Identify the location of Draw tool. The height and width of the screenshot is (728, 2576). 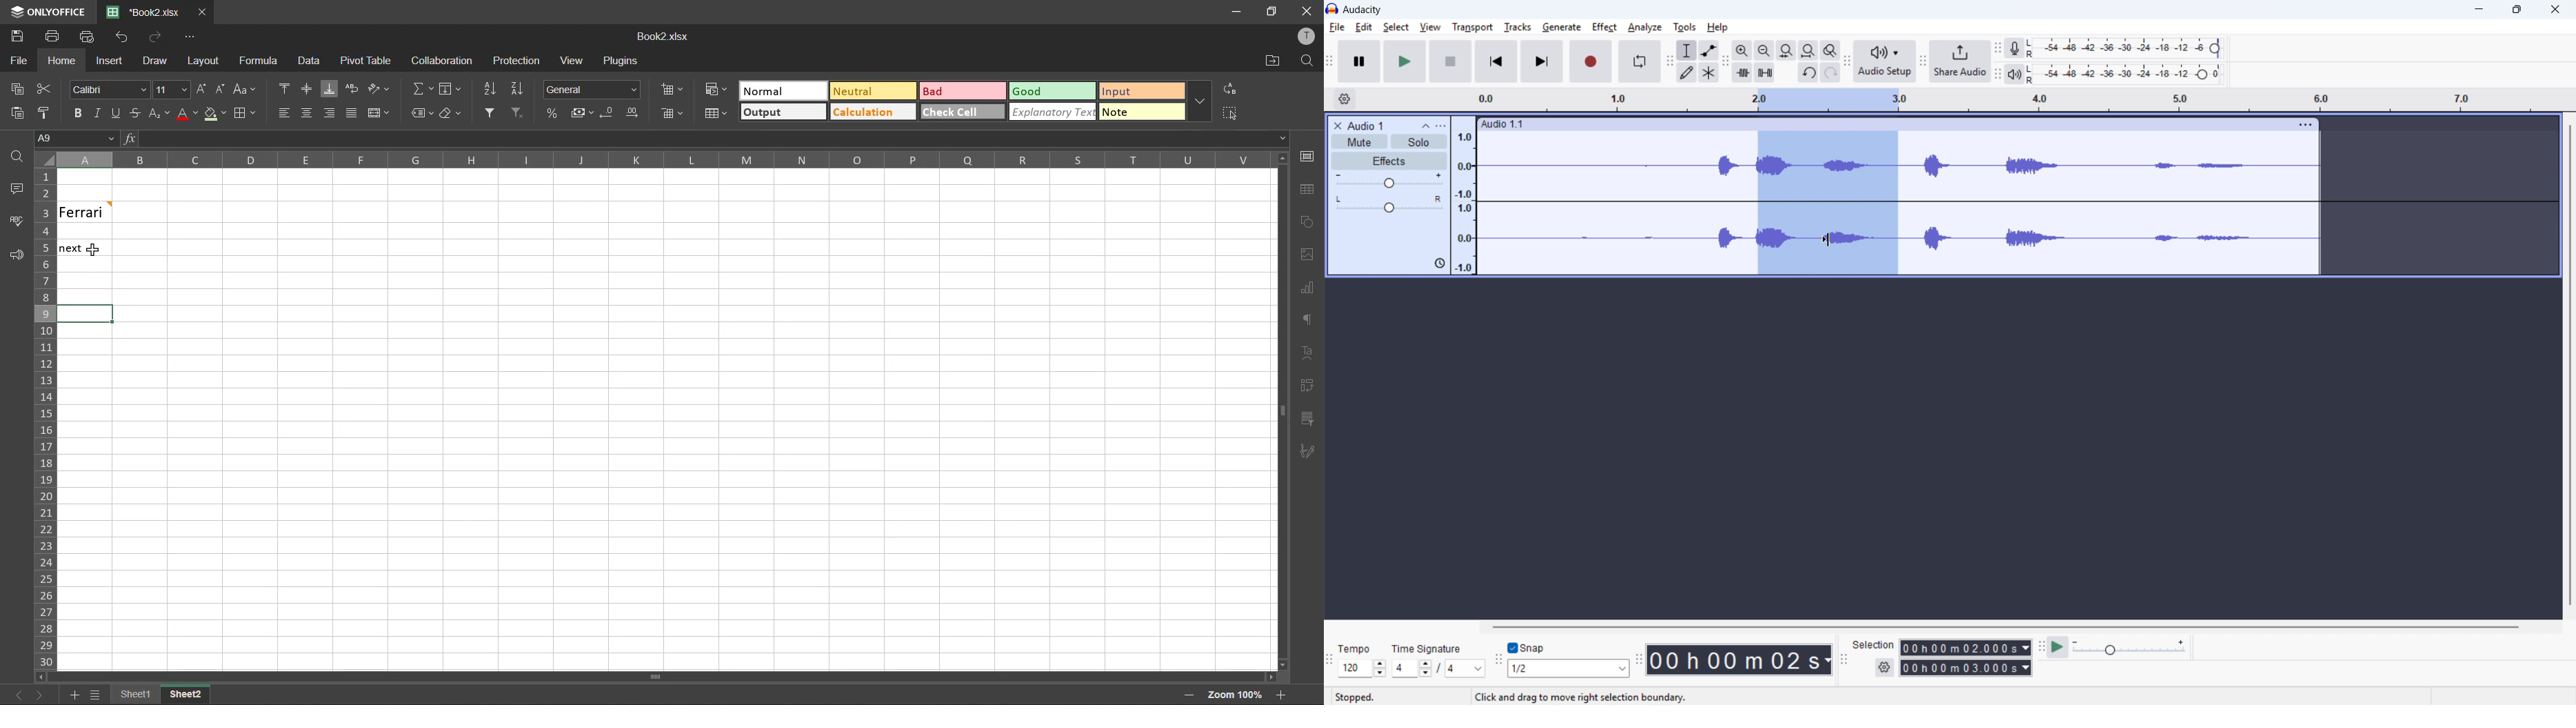
(1687, 72).